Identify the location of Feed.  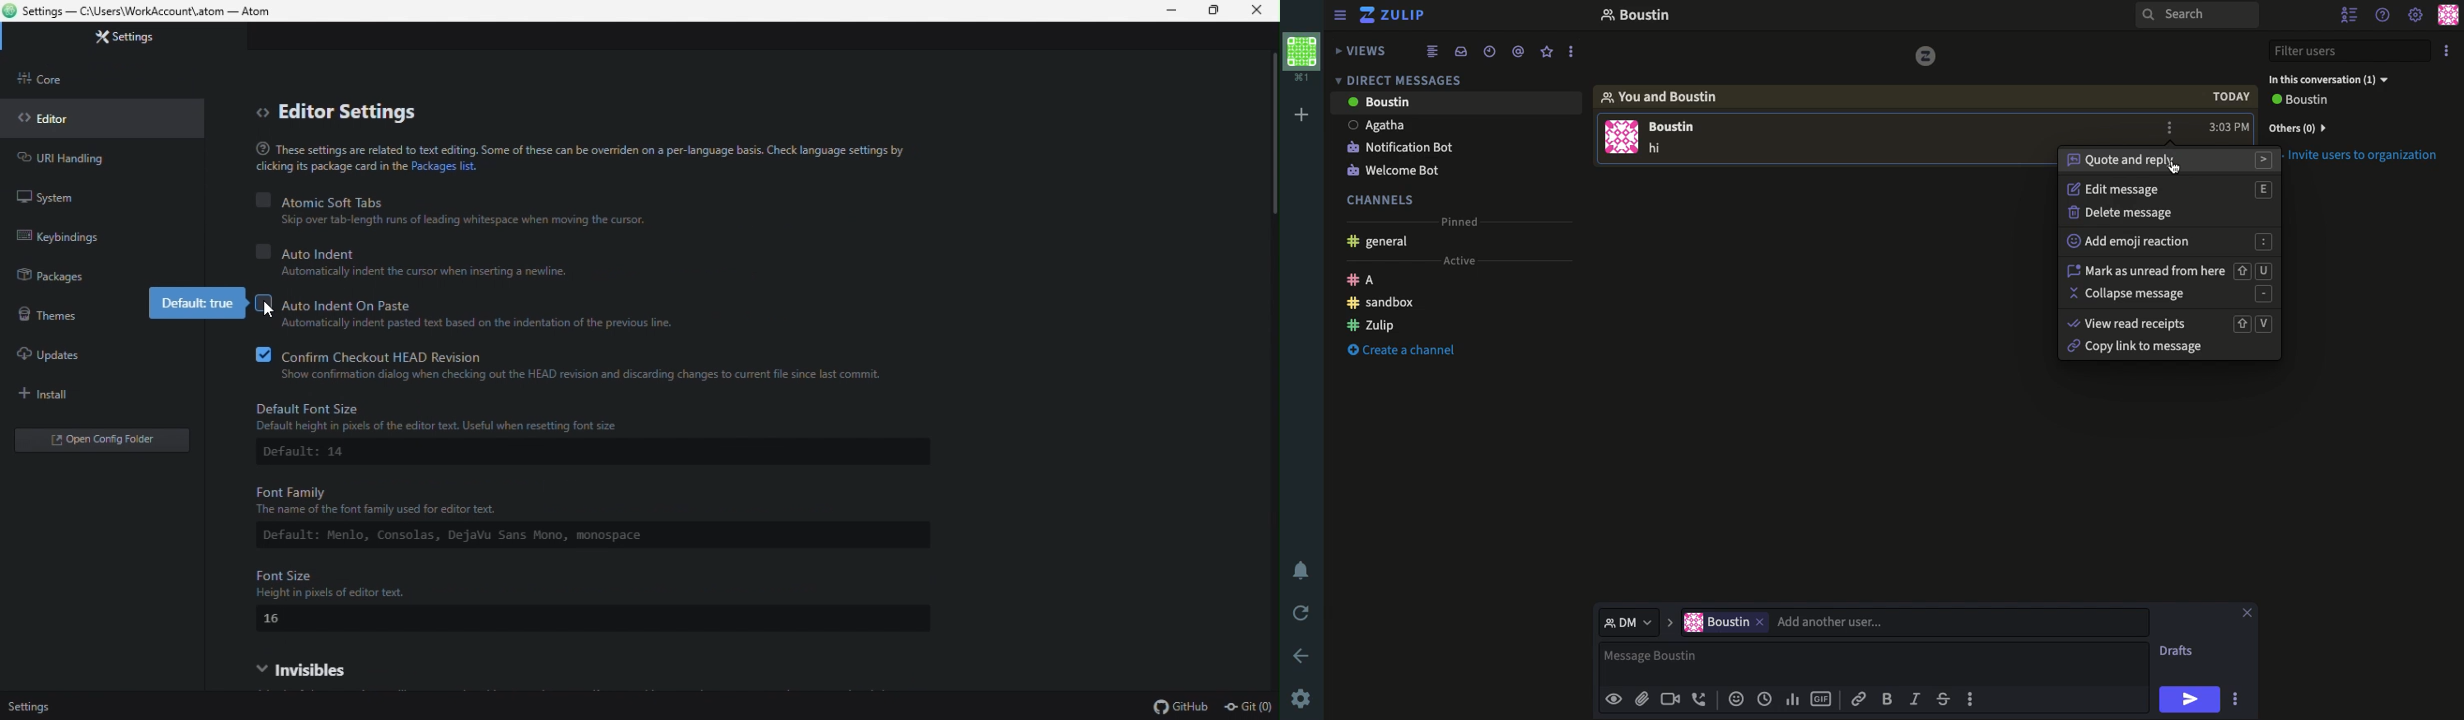
(1435, 52).